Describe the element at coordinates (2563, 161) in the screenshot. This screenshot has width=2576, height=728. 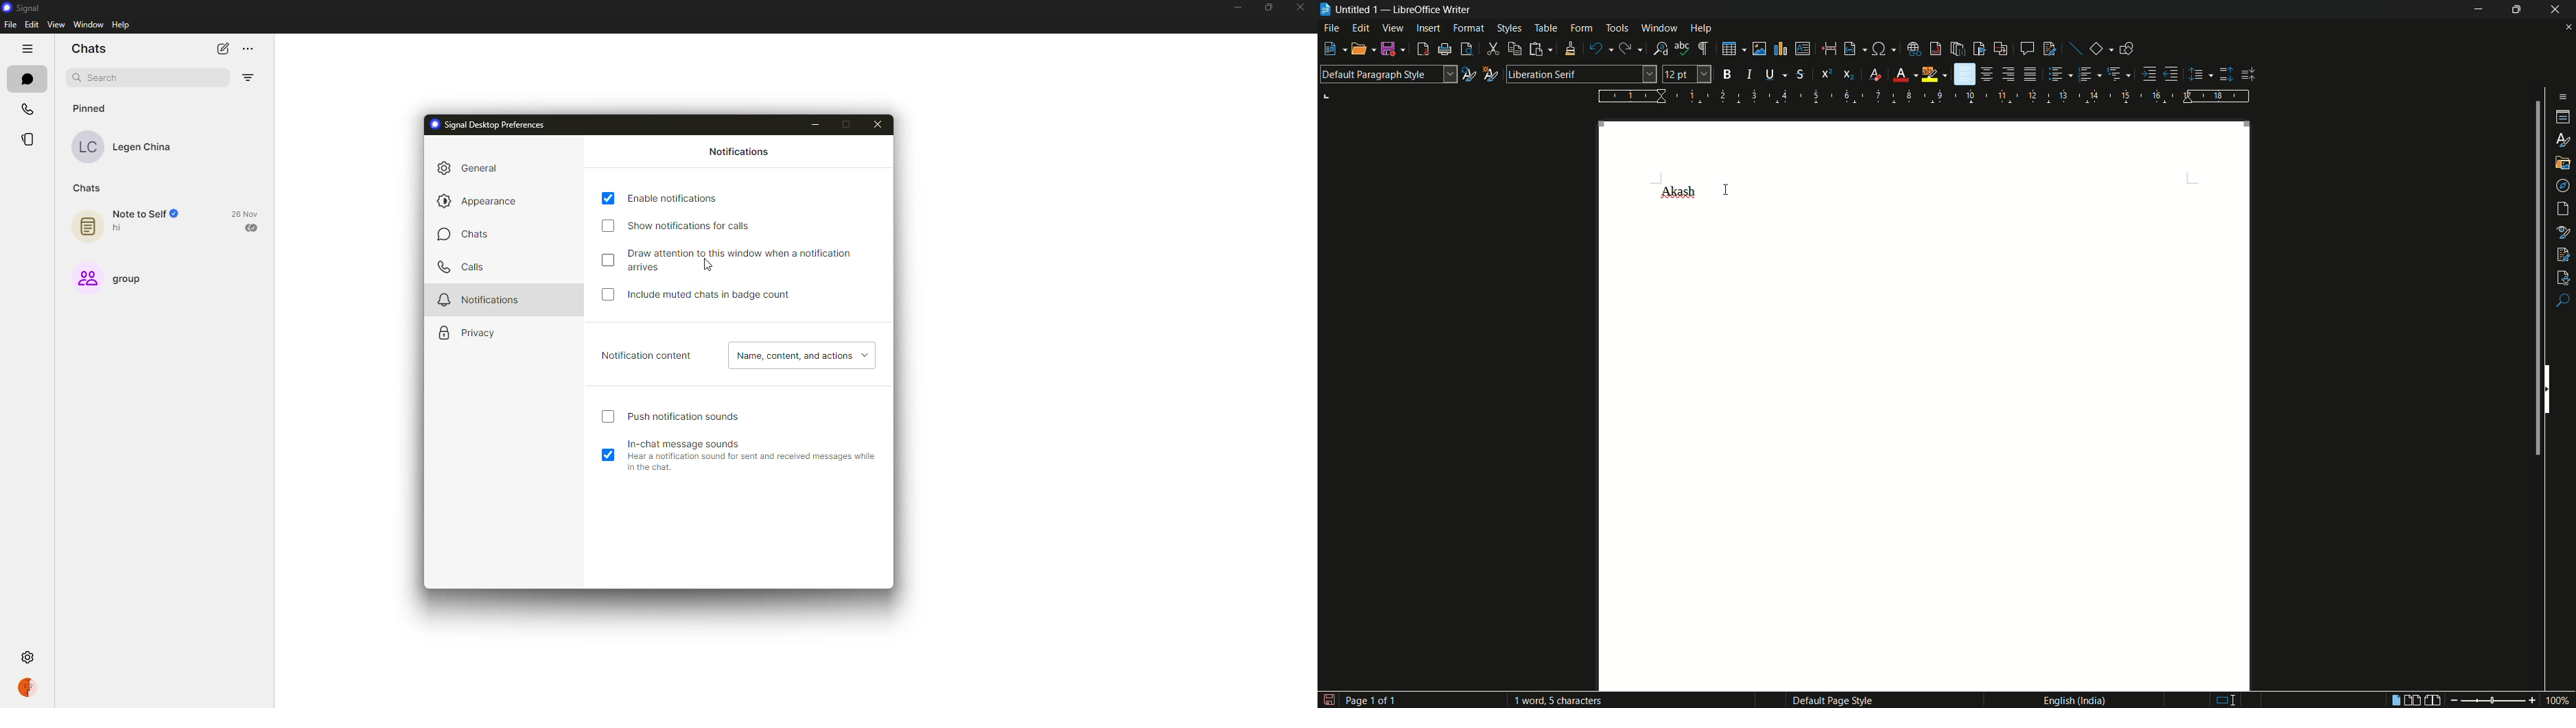
I see `gallery` at that location.